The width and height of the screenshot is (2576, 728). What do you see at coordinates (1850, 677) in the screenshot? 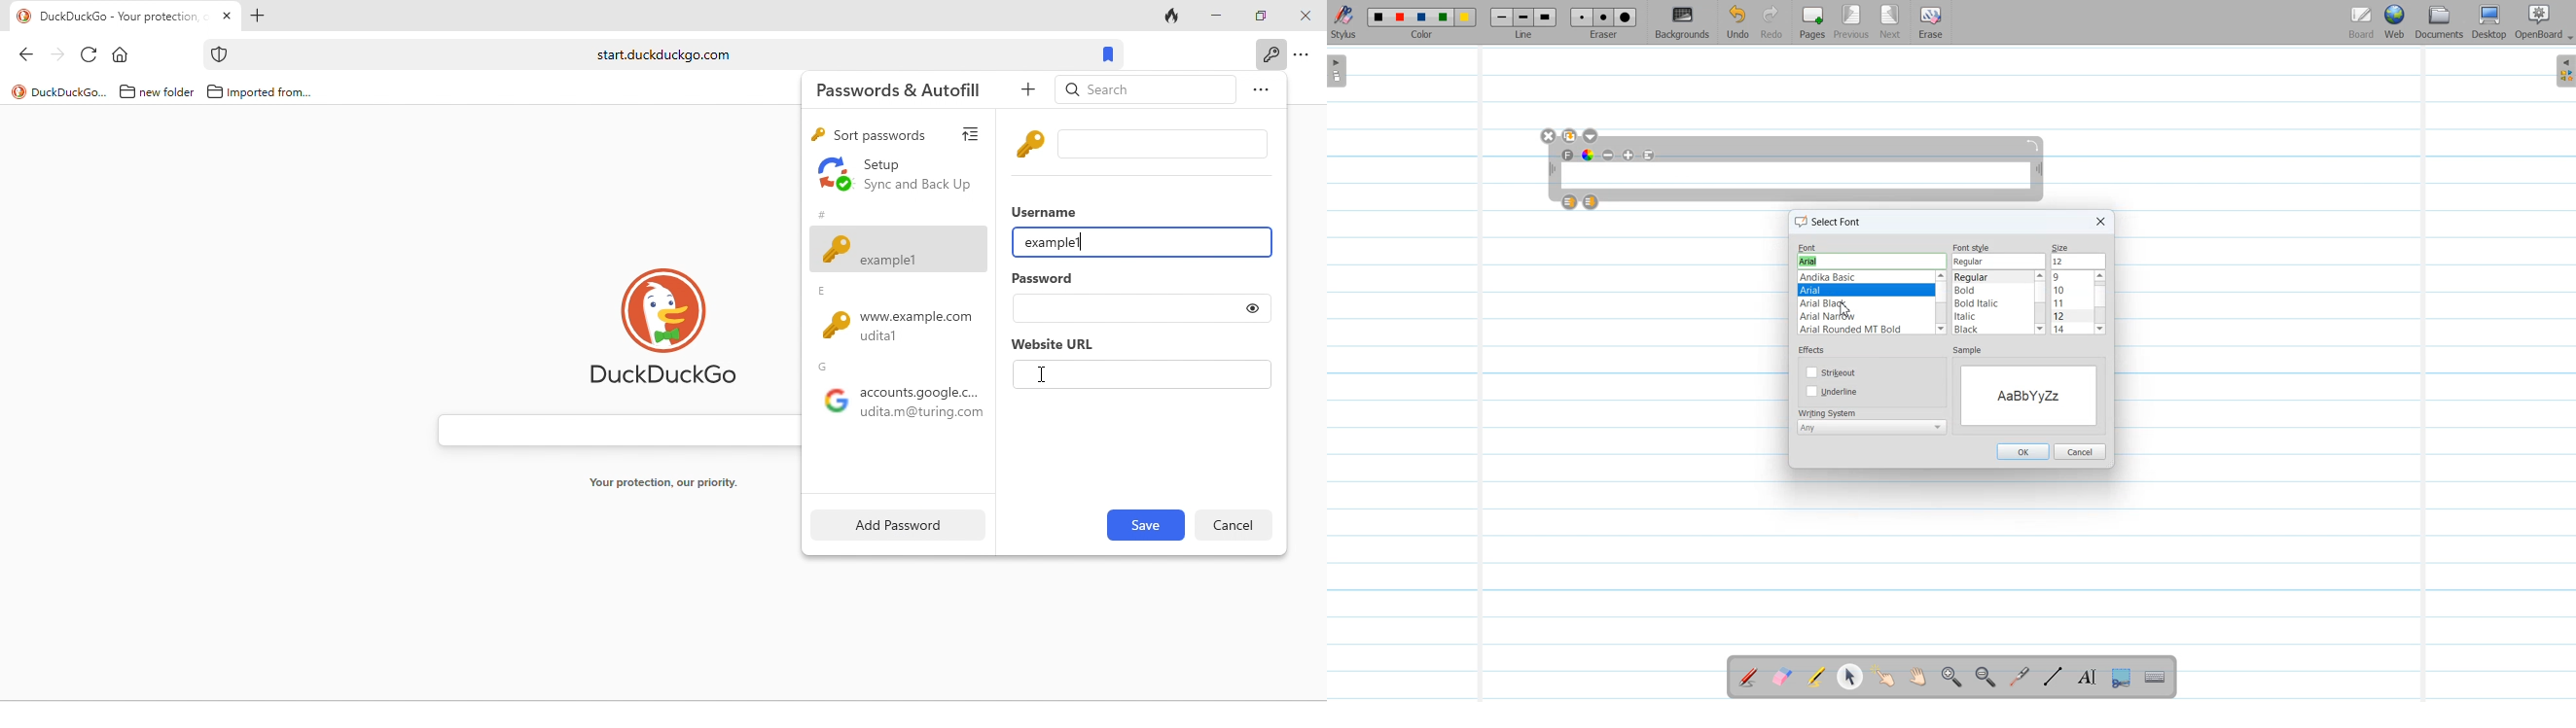
I see `Select and modify Object` at bounding box center [1850, 677].